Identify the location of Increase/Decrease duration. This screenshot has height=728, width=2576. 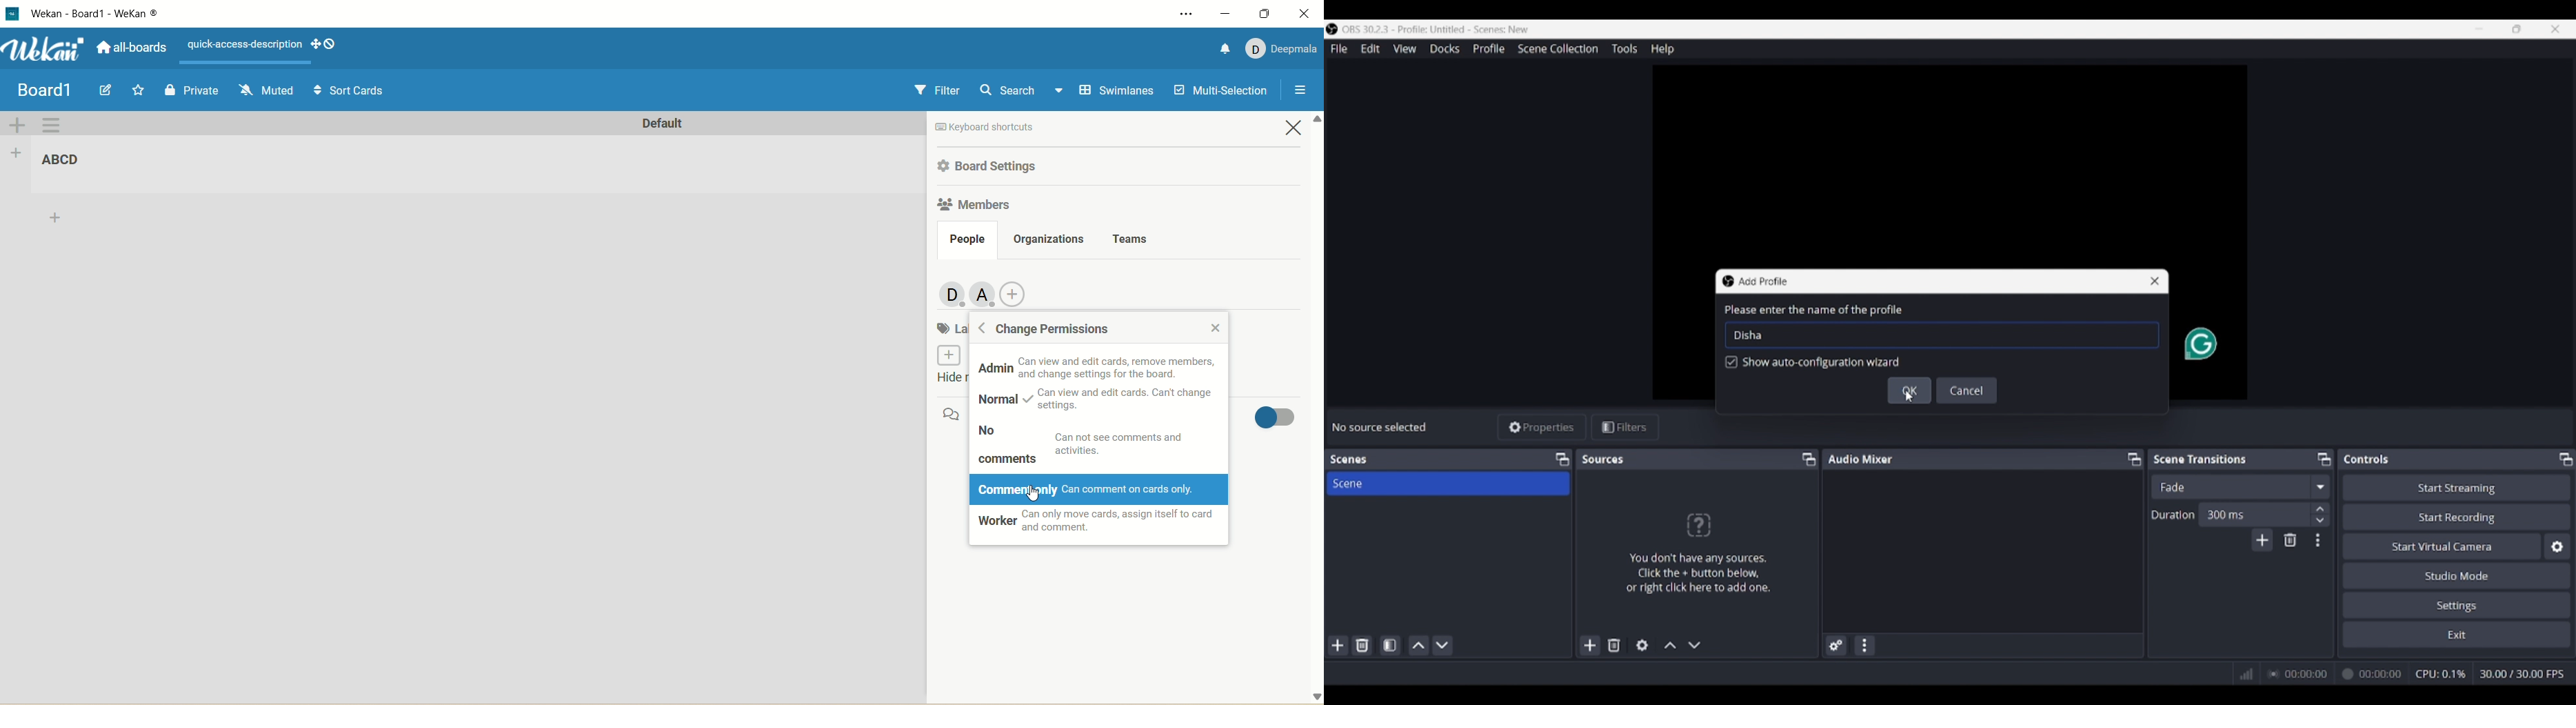
(2321, 514).